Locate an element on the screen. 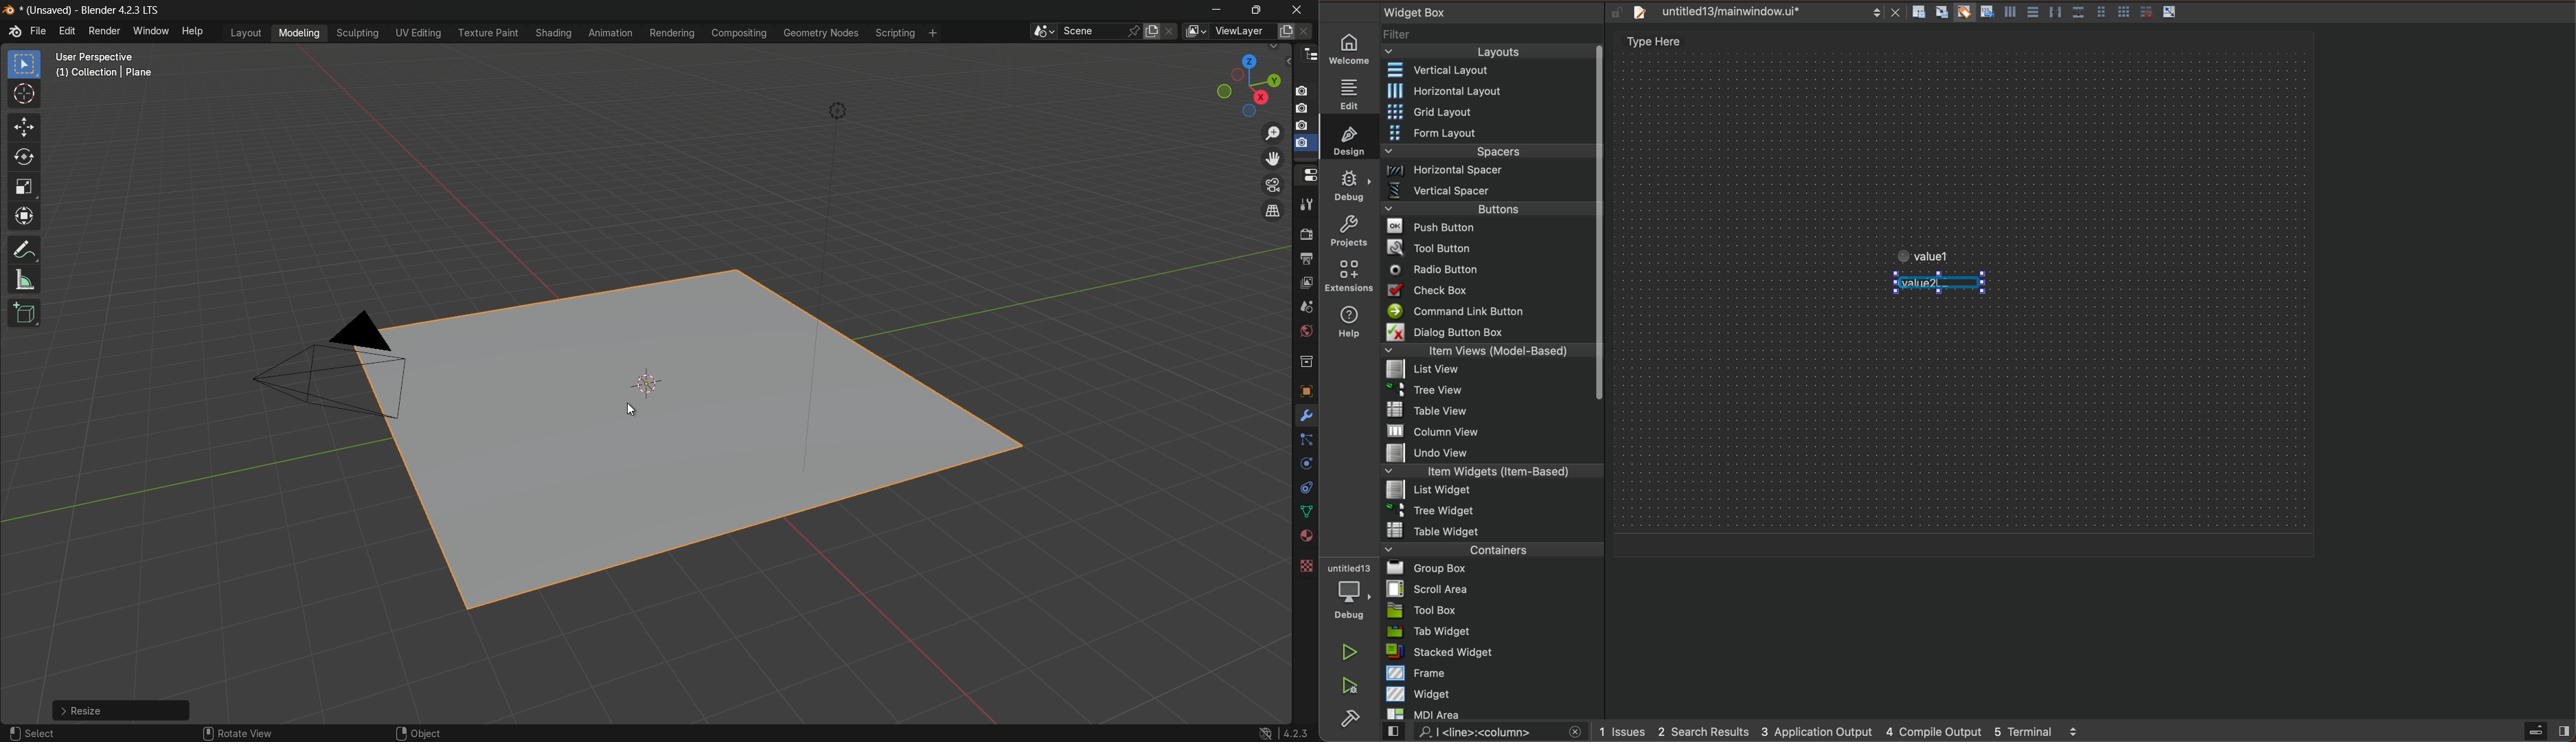   is located at coordinates (1491, 173).